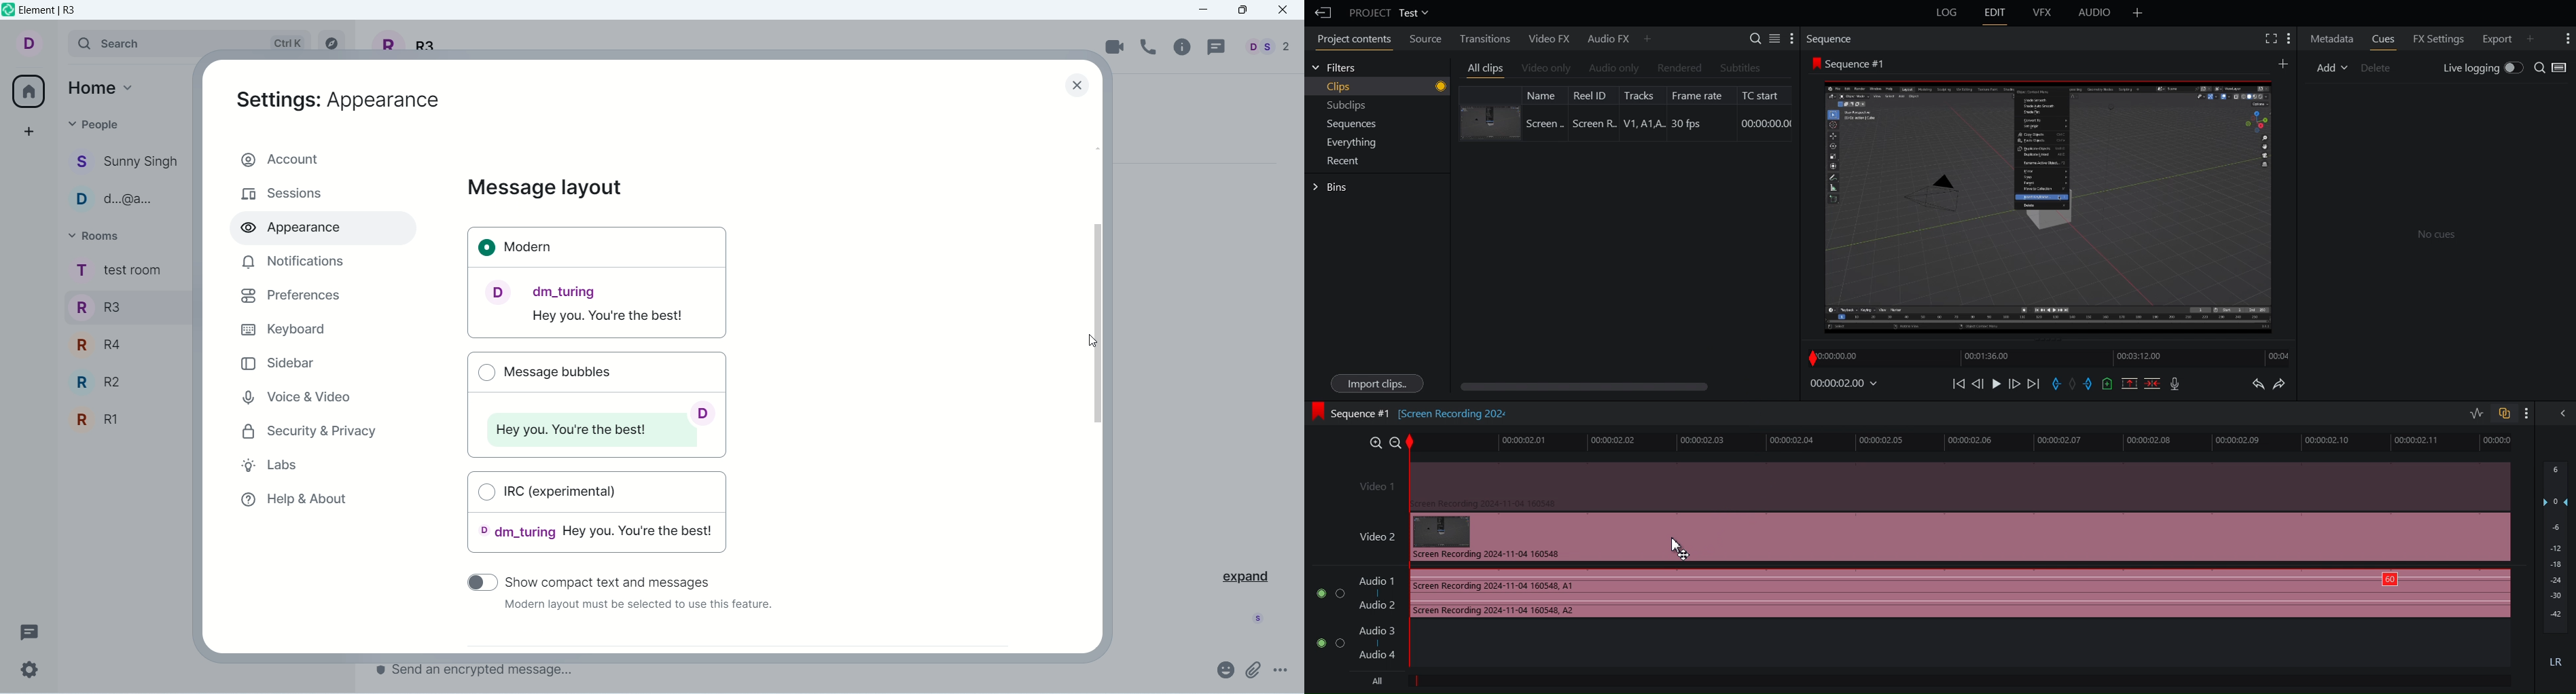 This screenshot has height=700, width=2576. What do you see at coordinates (282, 195) in the screenshot?
I see `sessions` at bounding box center [282, 195].